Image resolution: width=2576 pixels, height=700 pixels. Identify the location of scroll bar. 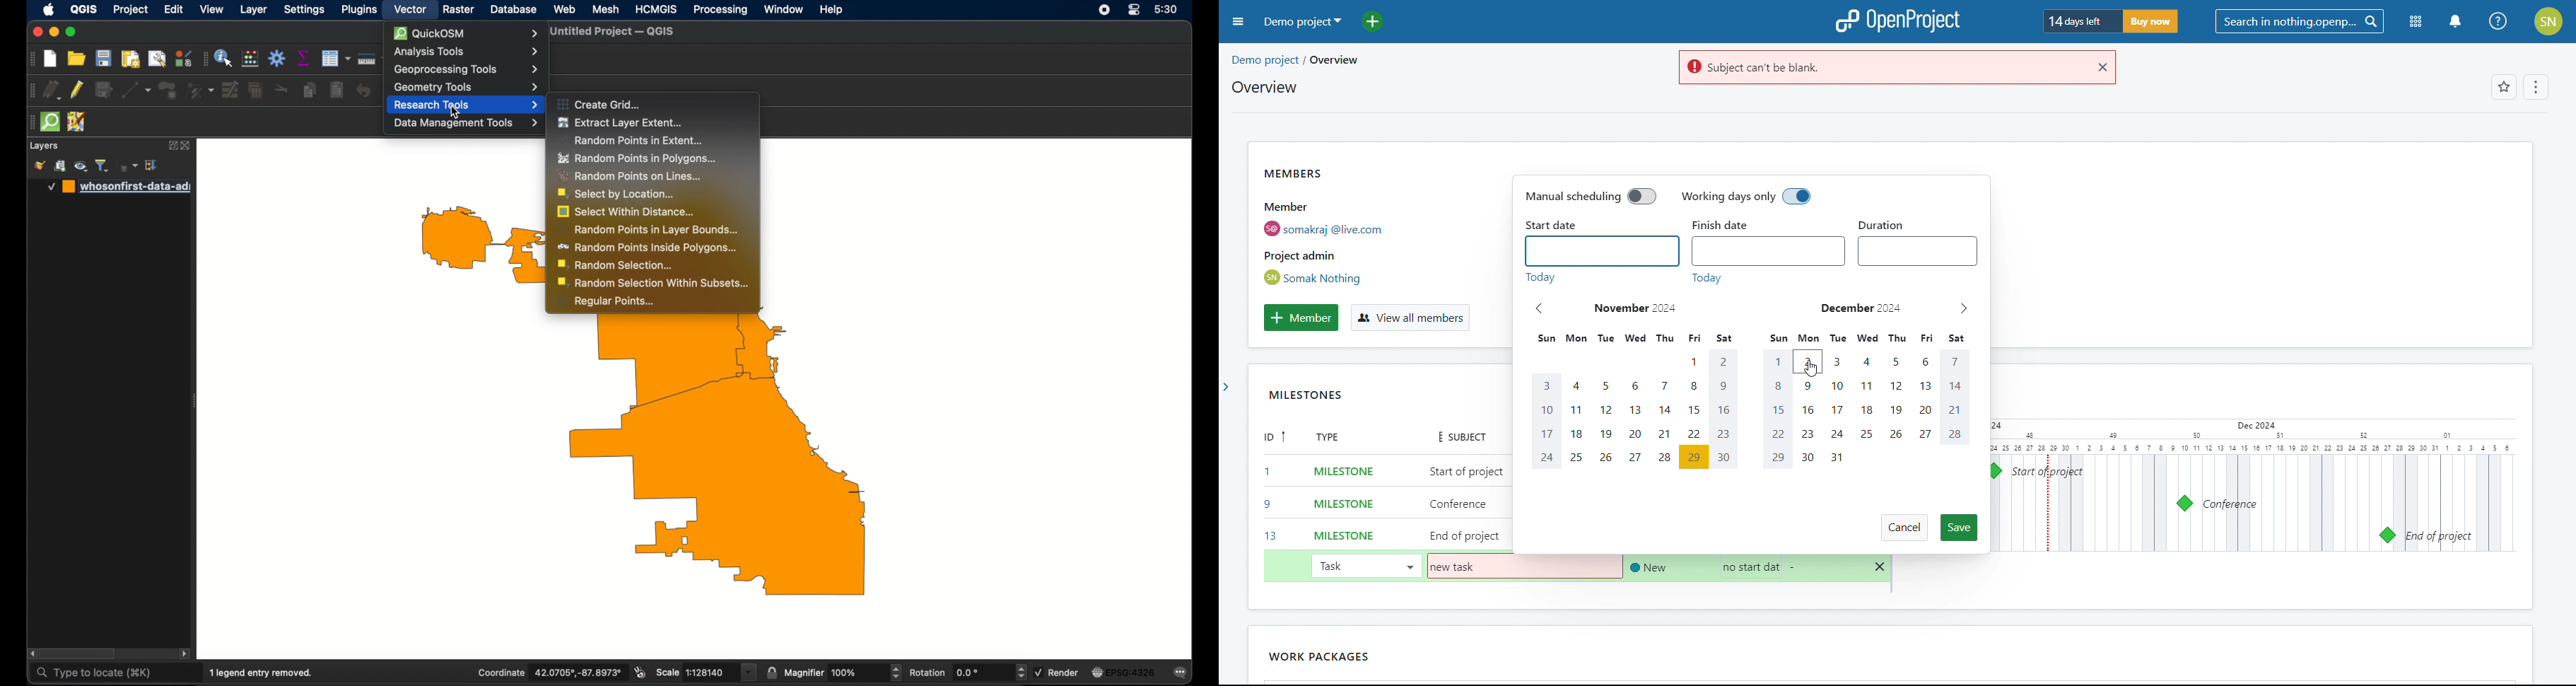
(2565, 187).